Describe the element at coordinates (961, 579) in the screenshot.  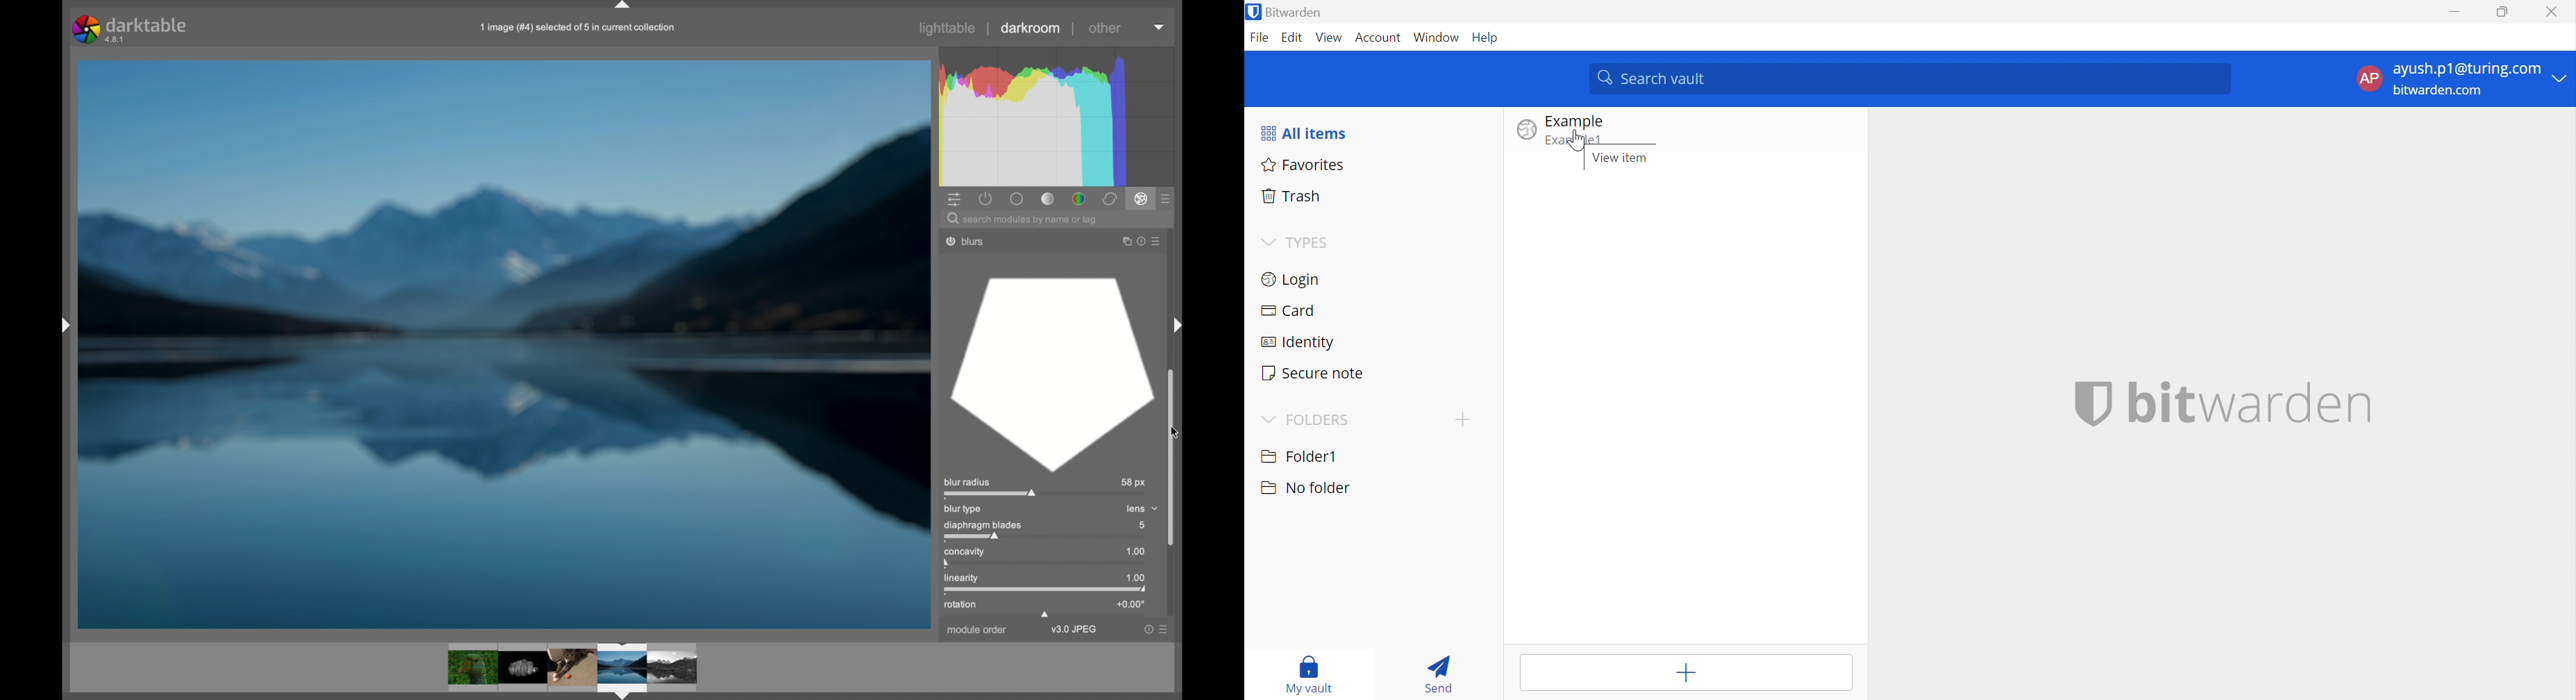
I see `linearity` at that location.